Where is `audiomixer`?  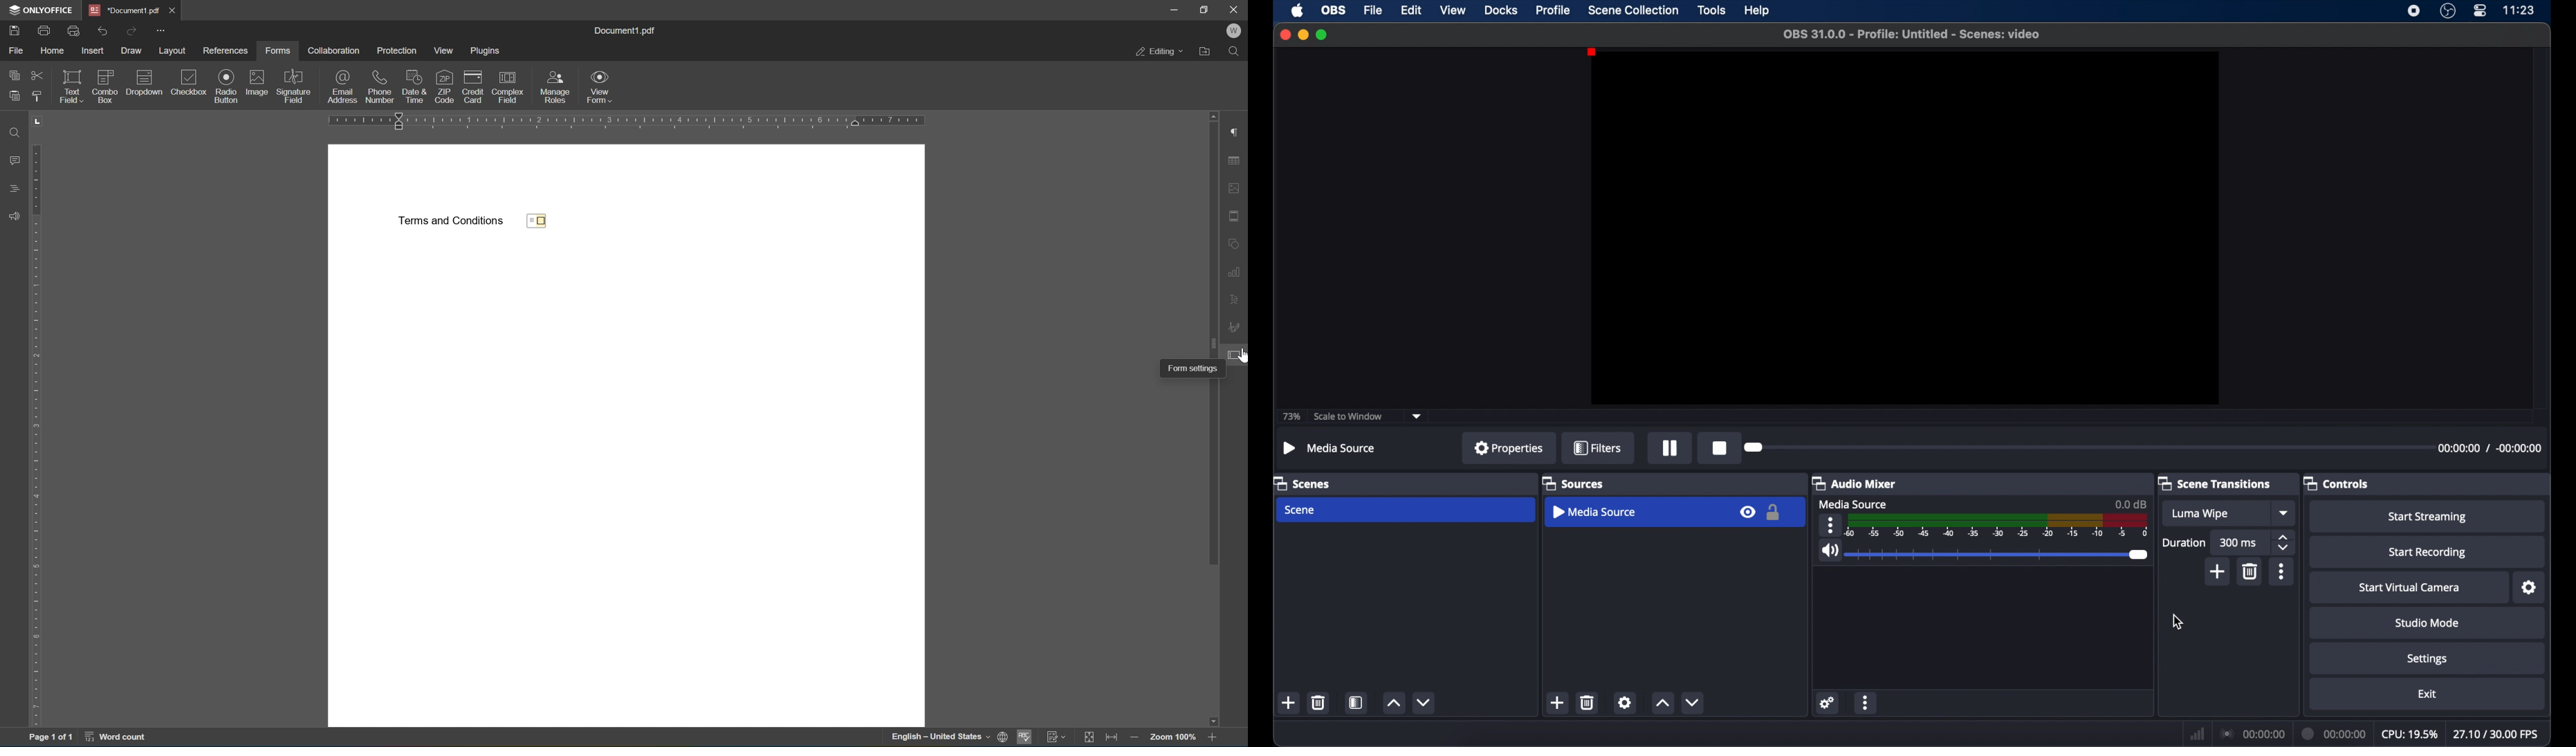
audiomixer is located at coordinates (1854, 483).